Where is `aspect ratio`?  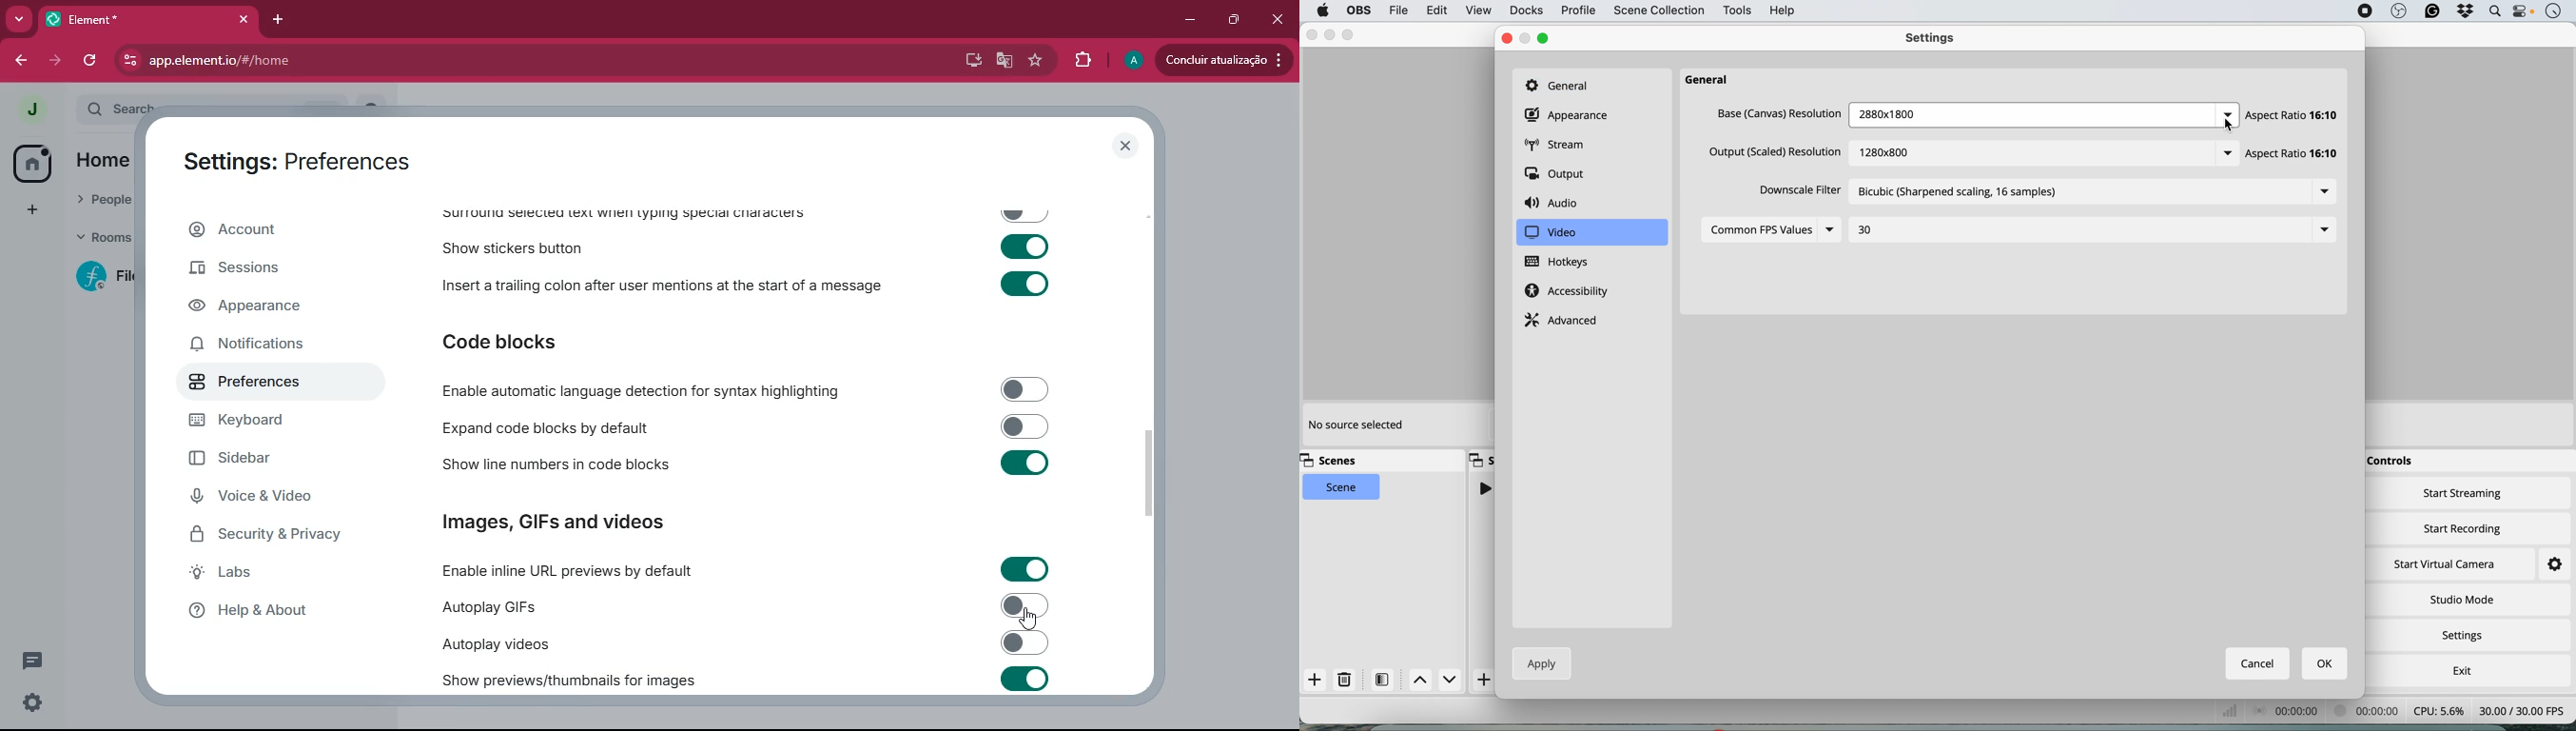 aspect ratio is located at coordinates (2296, 154).